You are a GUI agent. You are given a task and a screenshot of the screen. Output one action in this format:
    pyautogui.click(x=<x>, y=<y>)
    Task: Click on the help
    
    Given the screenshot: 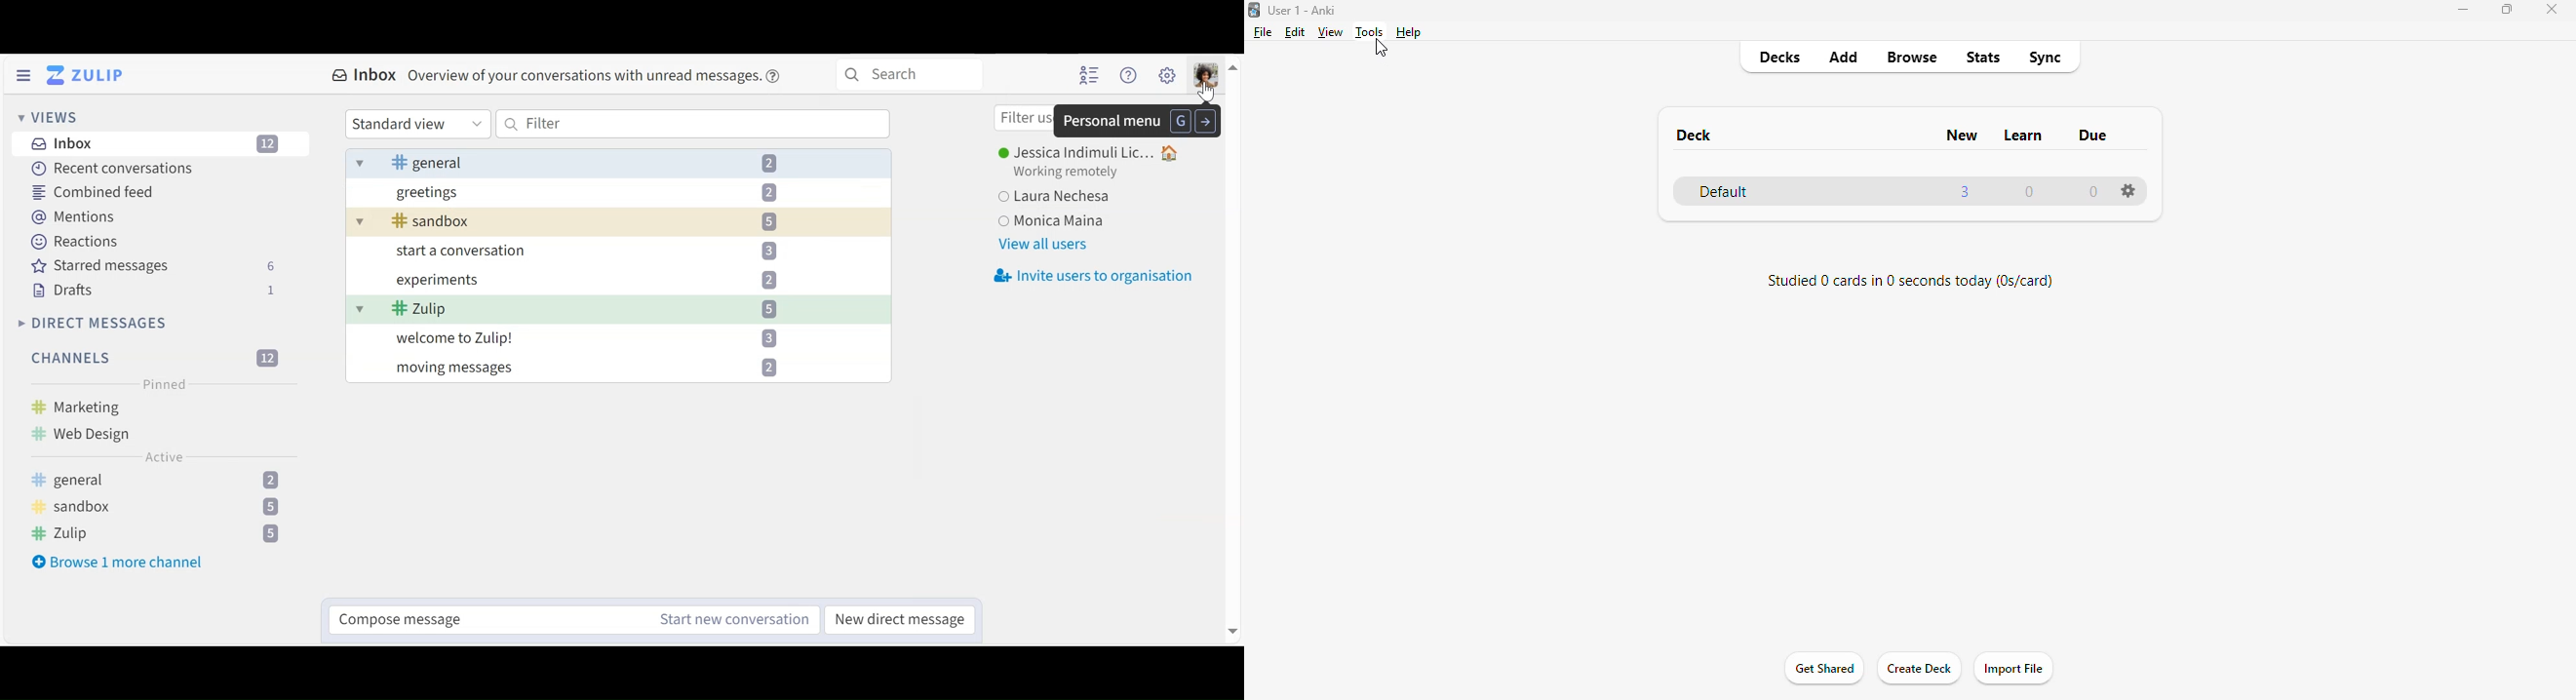 What is the action you would take?
    pyautogui.click(x=1408, y=32)
    